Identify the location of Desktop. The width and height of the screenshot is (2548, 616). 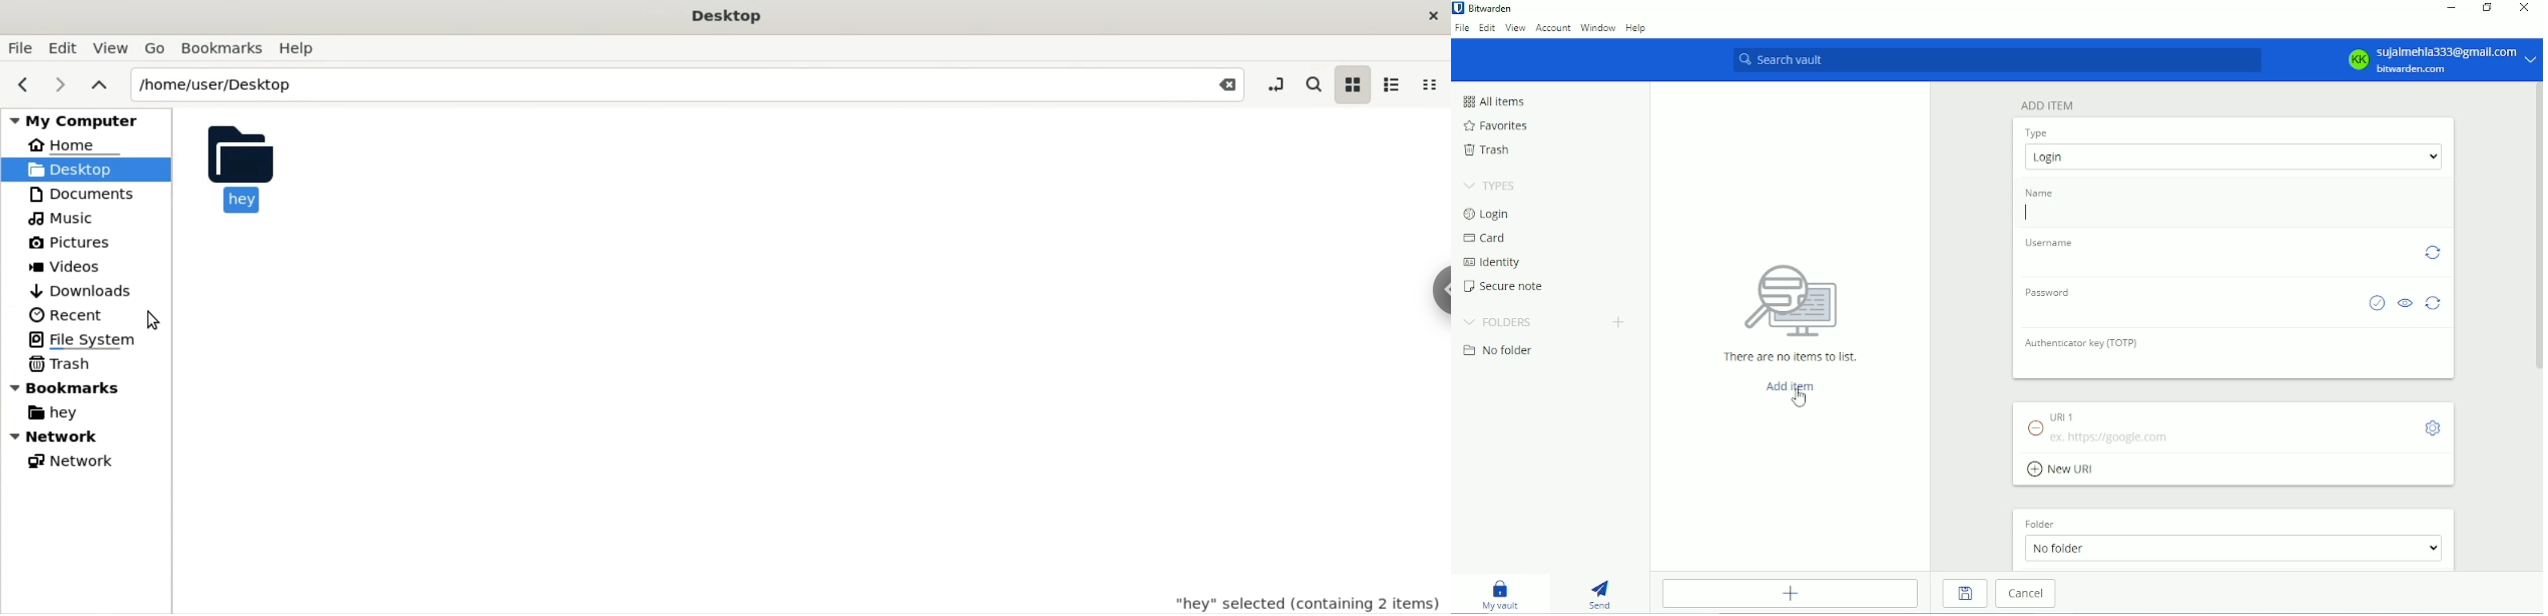
(79, 169).